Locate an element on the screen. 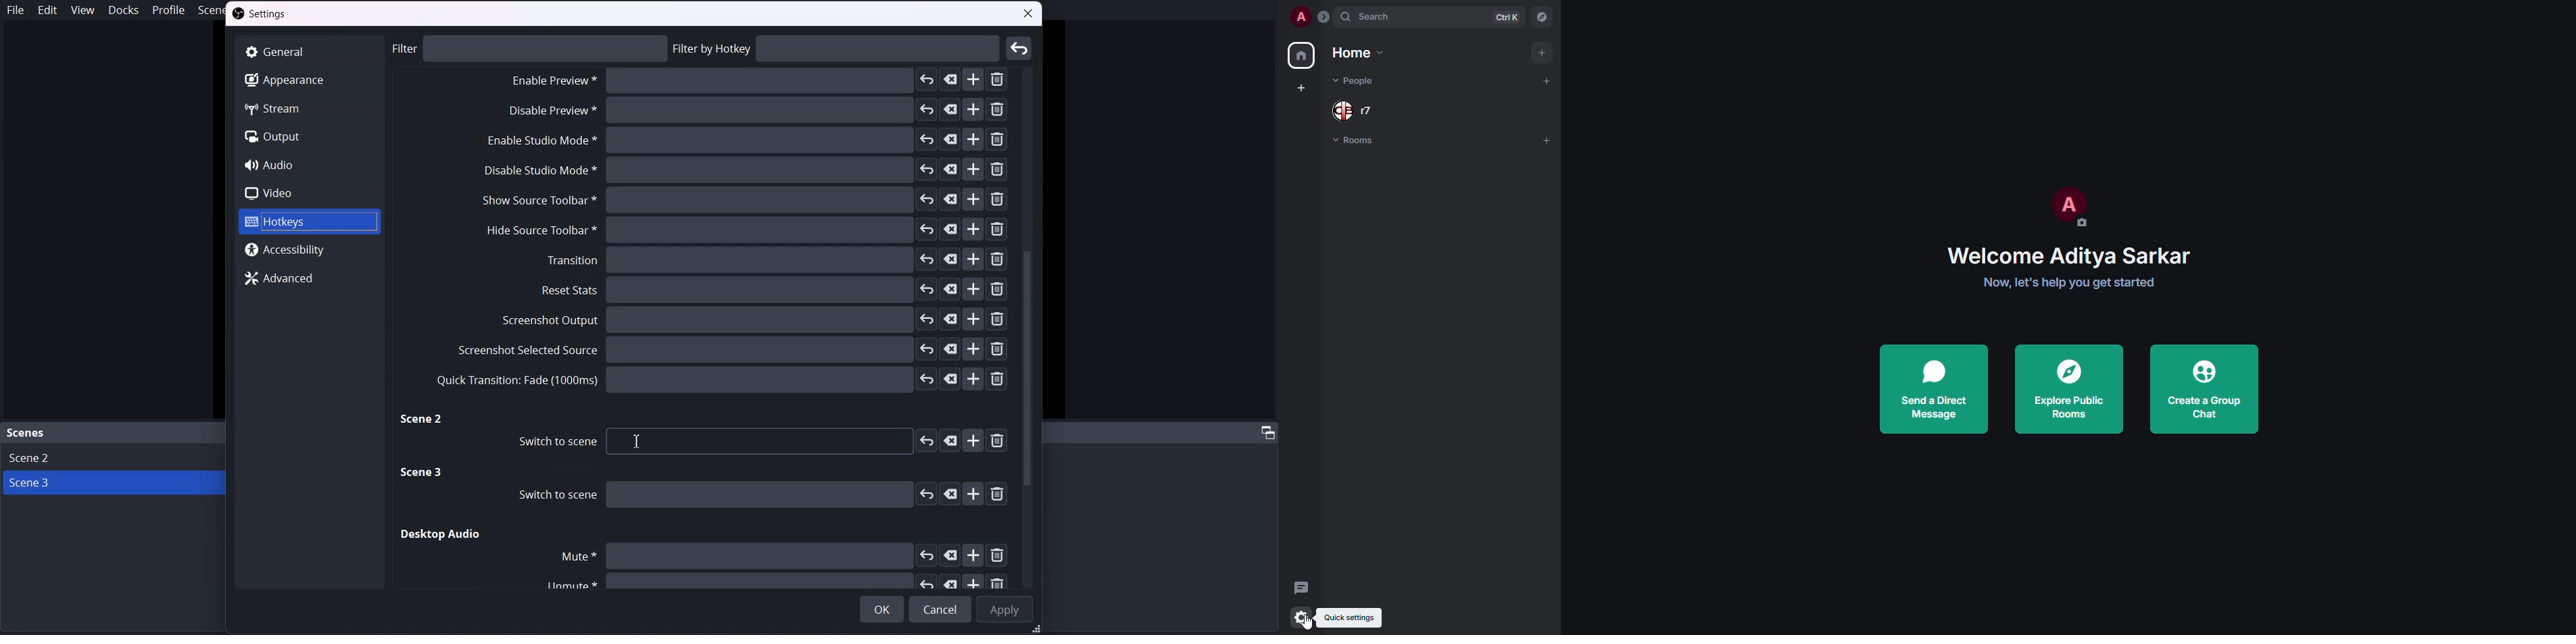 The height and width of the screenshot is (644, 2576). Docks is located at coordinates (123, 10).